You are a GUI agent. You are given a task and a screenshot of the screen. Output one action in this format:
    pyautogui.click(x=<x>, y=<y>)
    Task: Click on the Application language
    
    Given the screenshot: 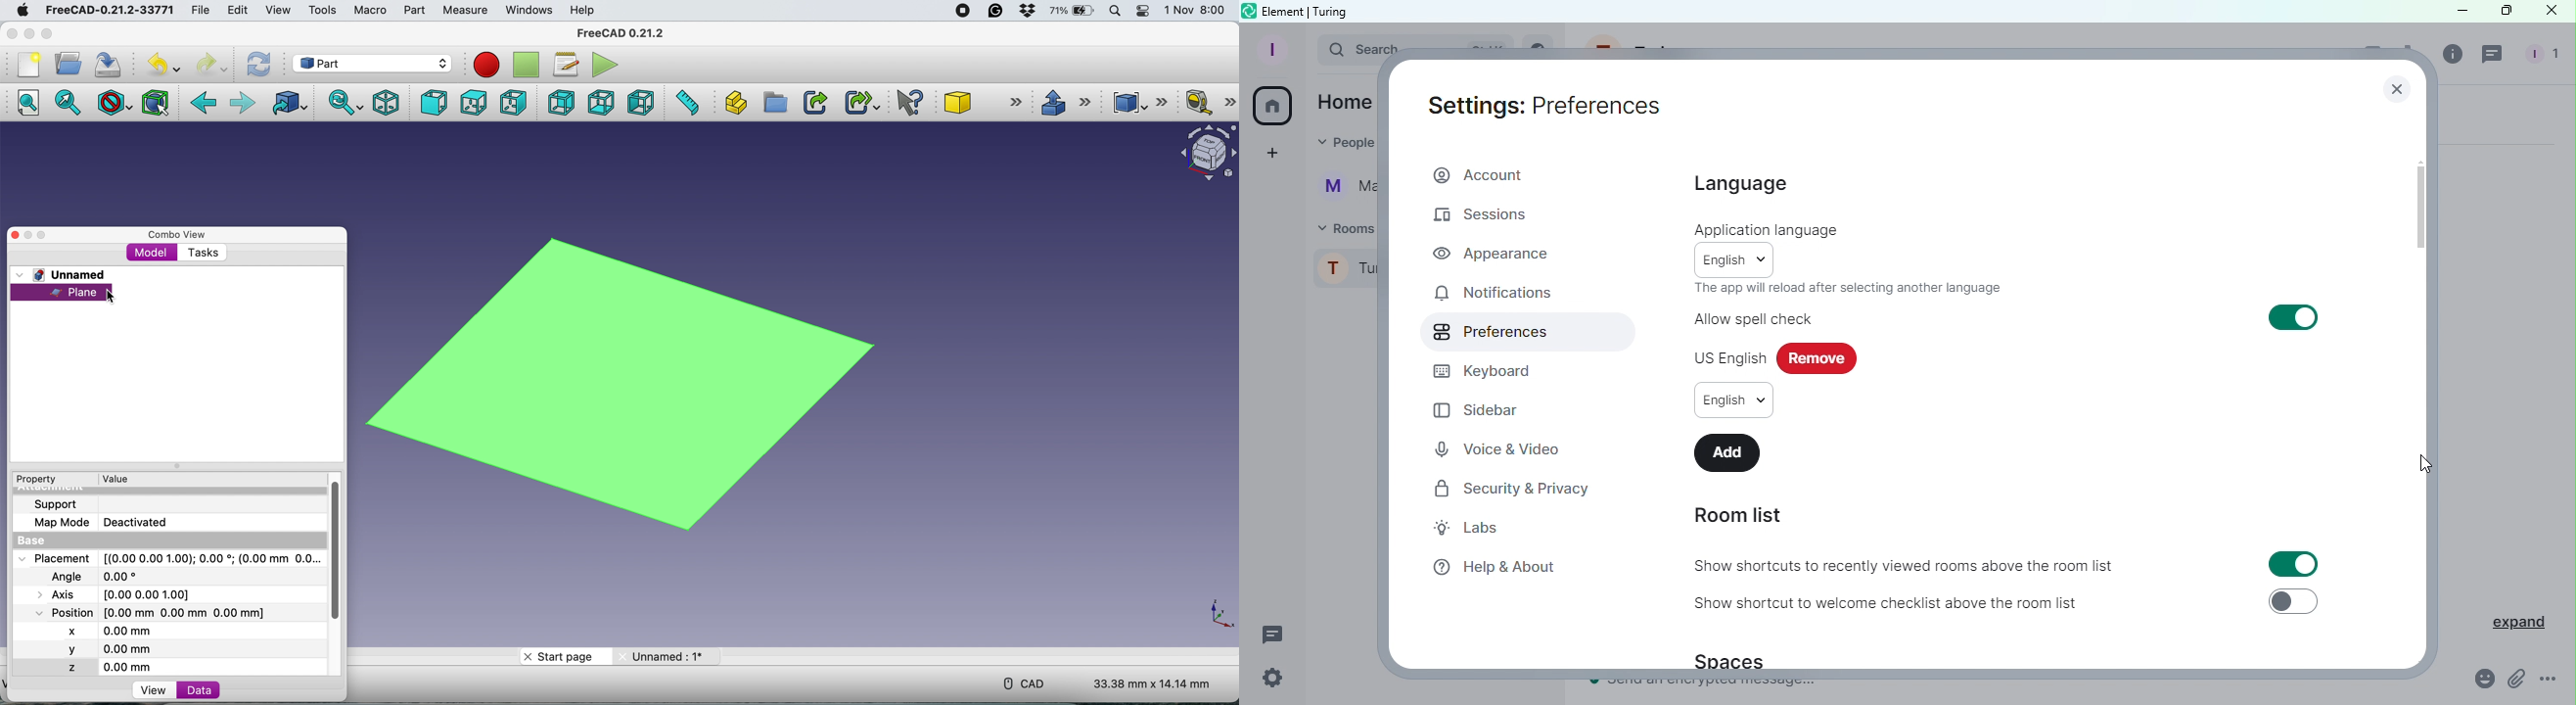 What is the action you would take?
    pyautogui.click(x=1768, y=230)
    